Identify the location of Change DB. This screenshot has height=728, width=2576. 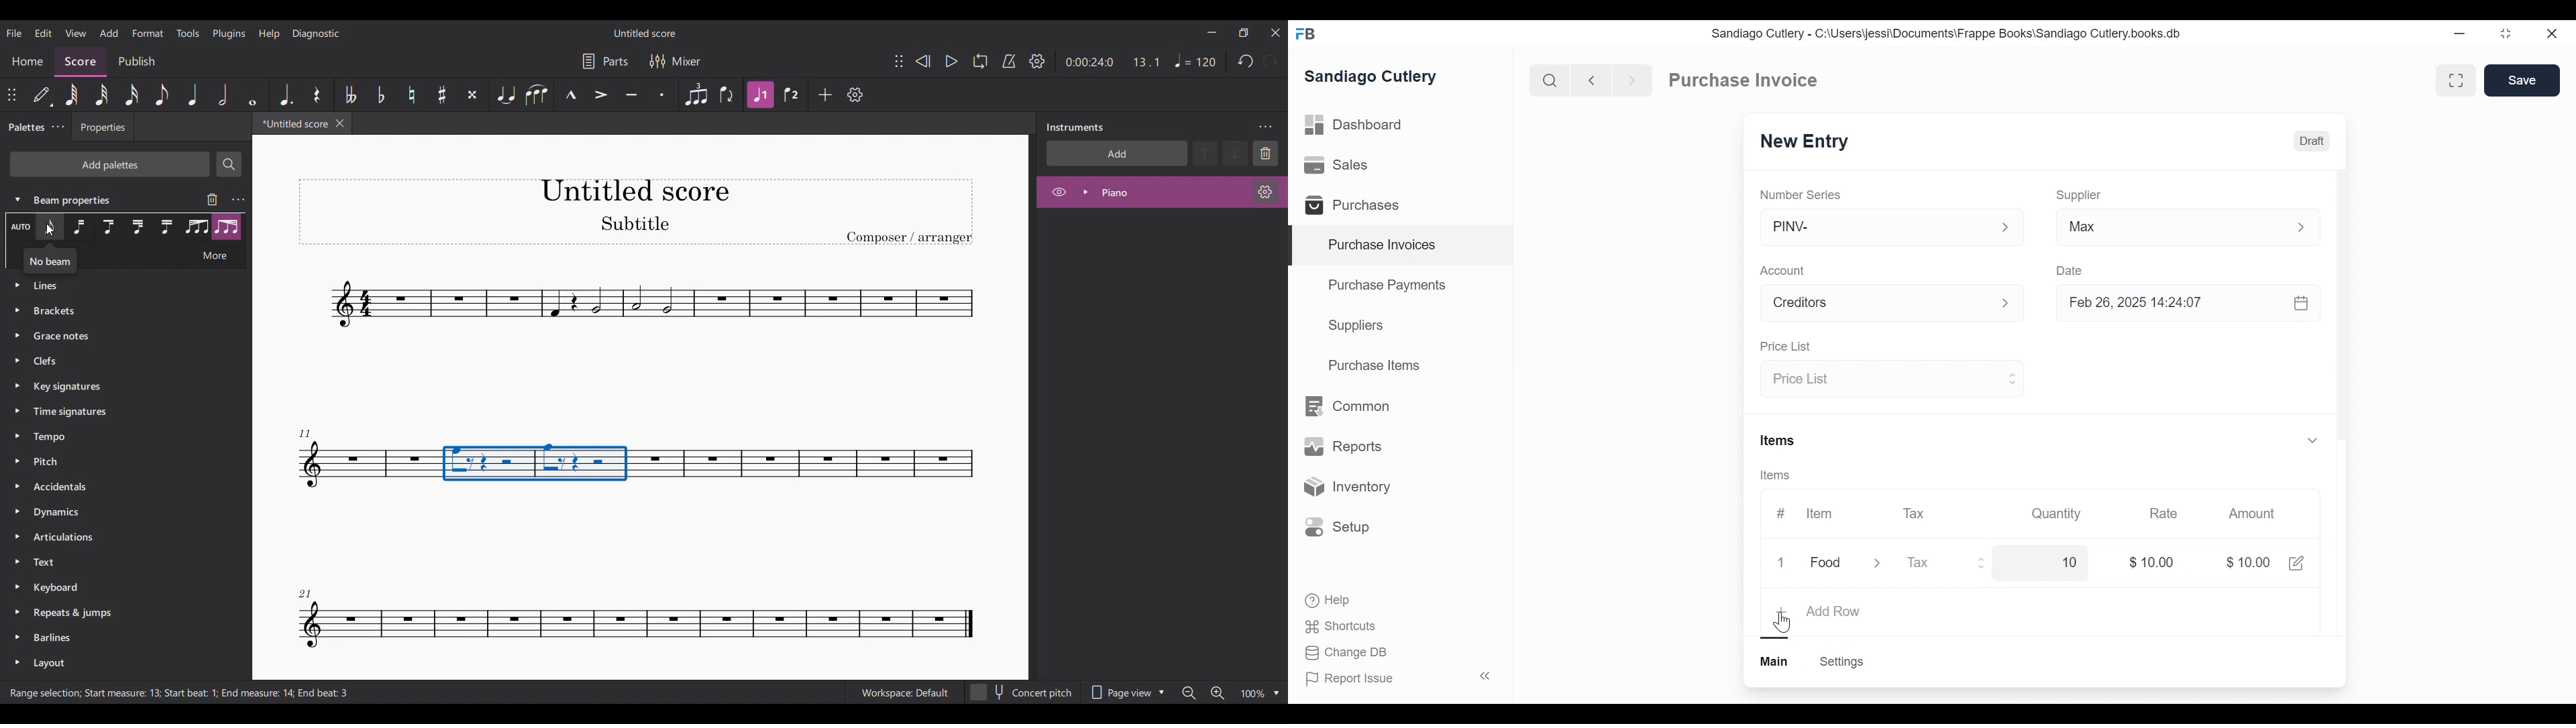
(1348, 653).